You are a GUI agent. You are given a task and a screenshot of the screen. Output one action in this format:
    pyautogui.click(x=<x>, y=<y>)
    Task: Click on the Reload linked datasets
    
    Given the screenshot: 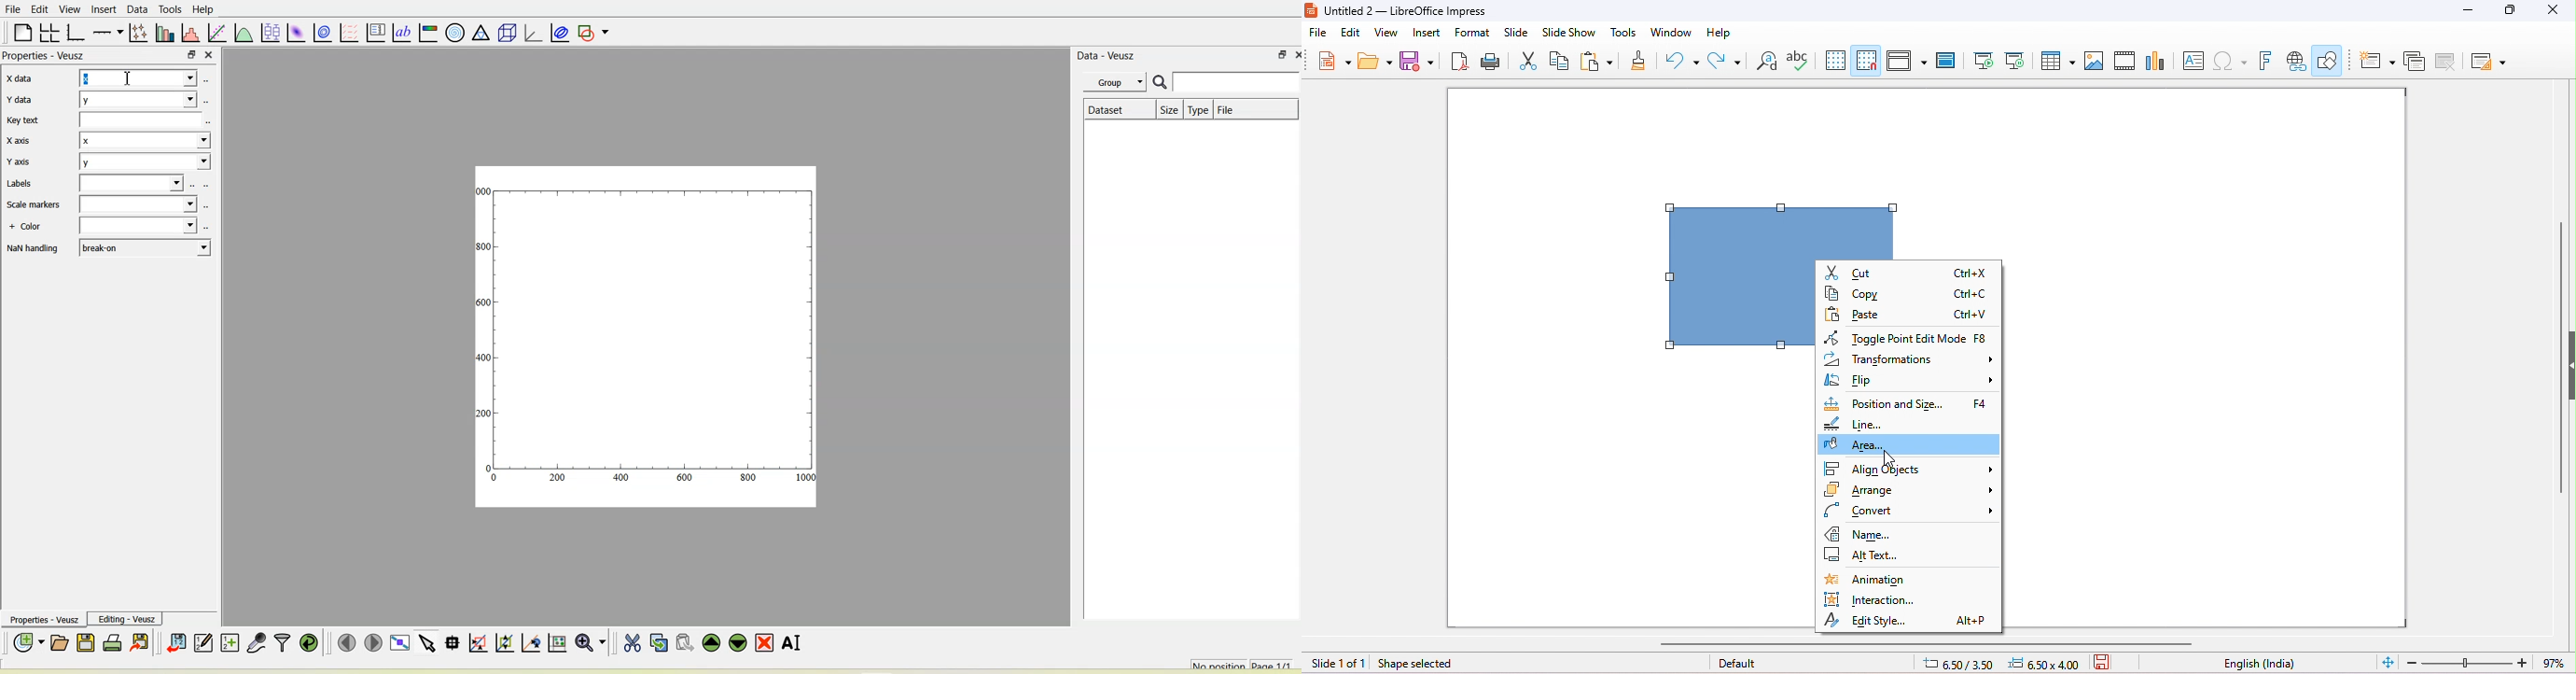 What is the action you would take?
    pyautogui.click(x=310, y=642)
    